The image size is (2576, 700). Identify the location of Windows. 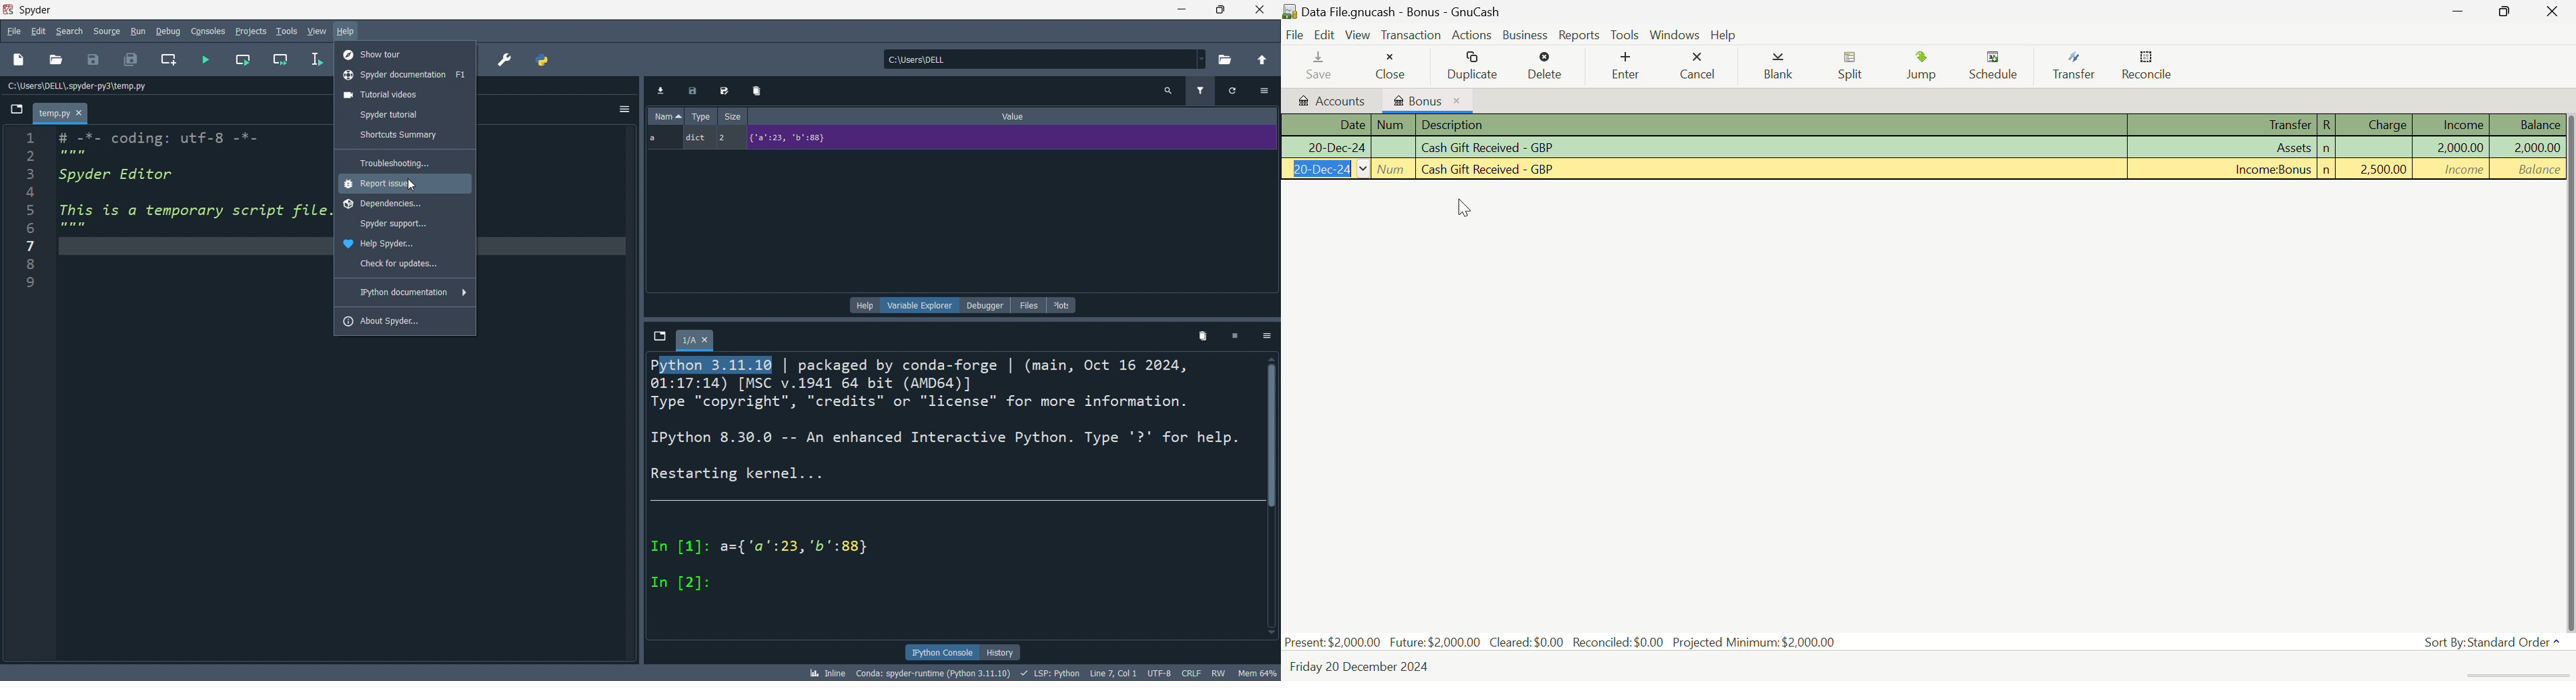
(1675, 33).